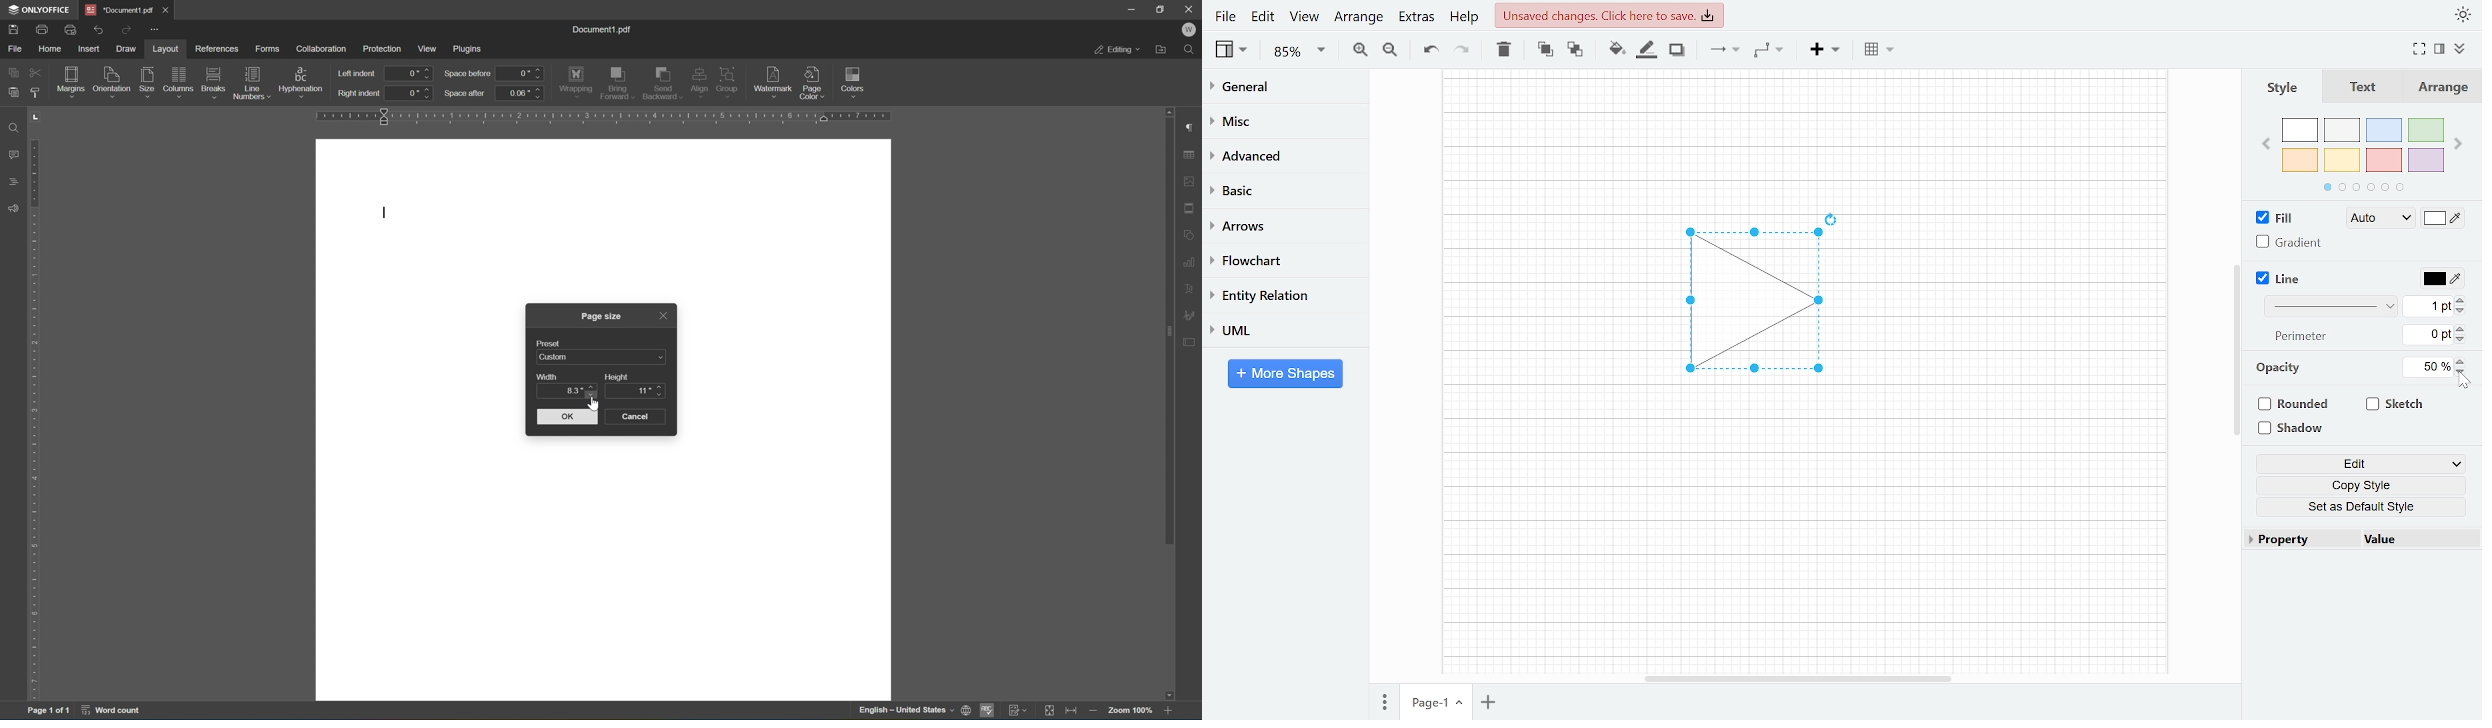 Image resolution: width=2492 pixels, height=728 pixels. Describe the element at coordinates (2440, 276) in the screenshot. I see `Line color` at that location.